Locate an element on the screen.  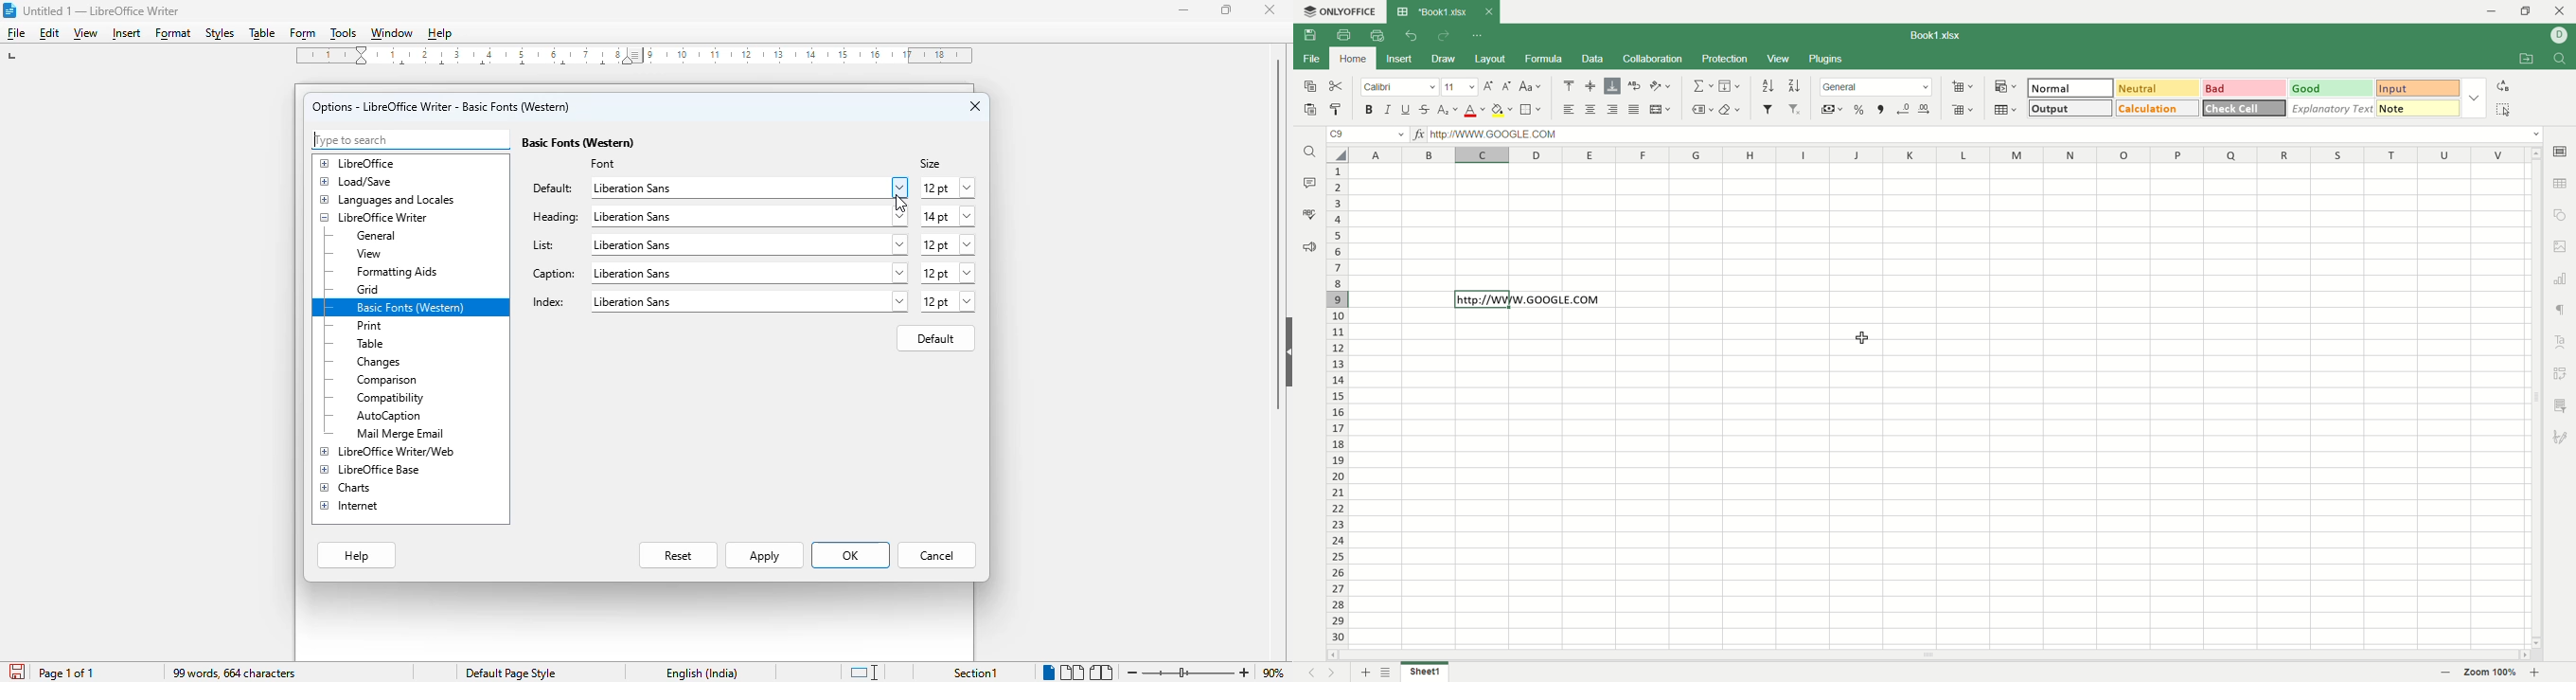
section 1 is located at coordinates (976, 673).